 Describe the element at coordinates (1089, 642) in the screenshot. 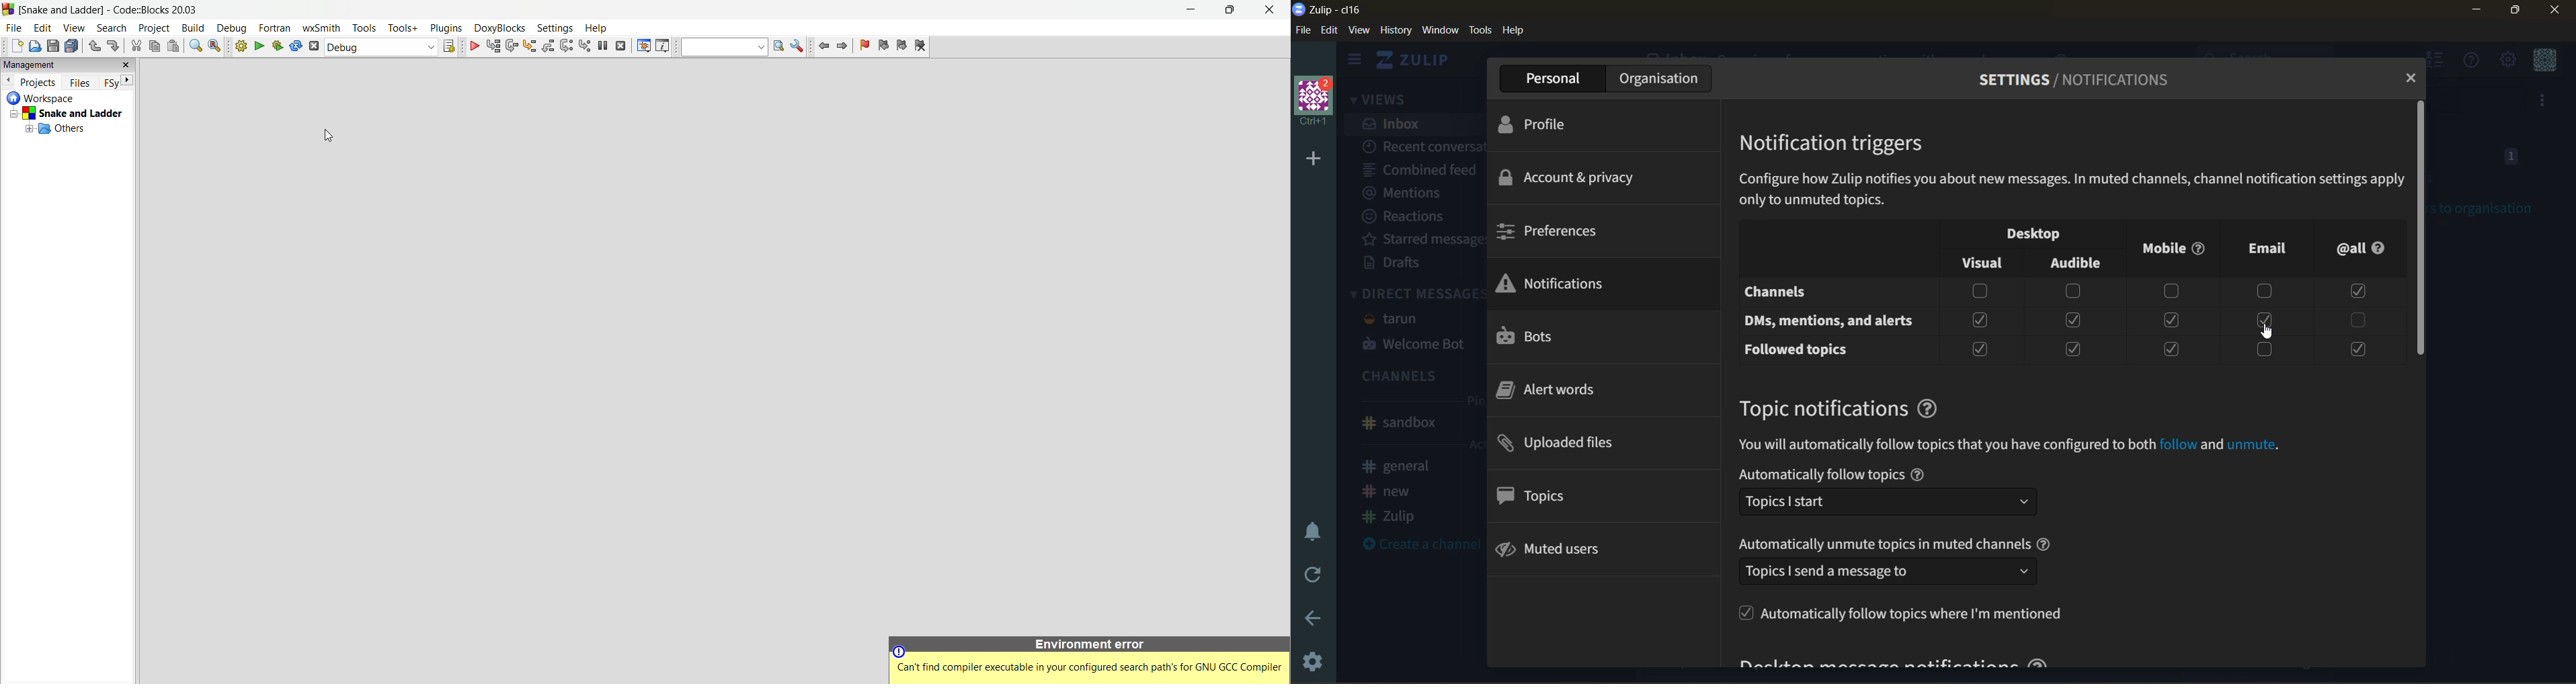

I see `environment error` at that location.